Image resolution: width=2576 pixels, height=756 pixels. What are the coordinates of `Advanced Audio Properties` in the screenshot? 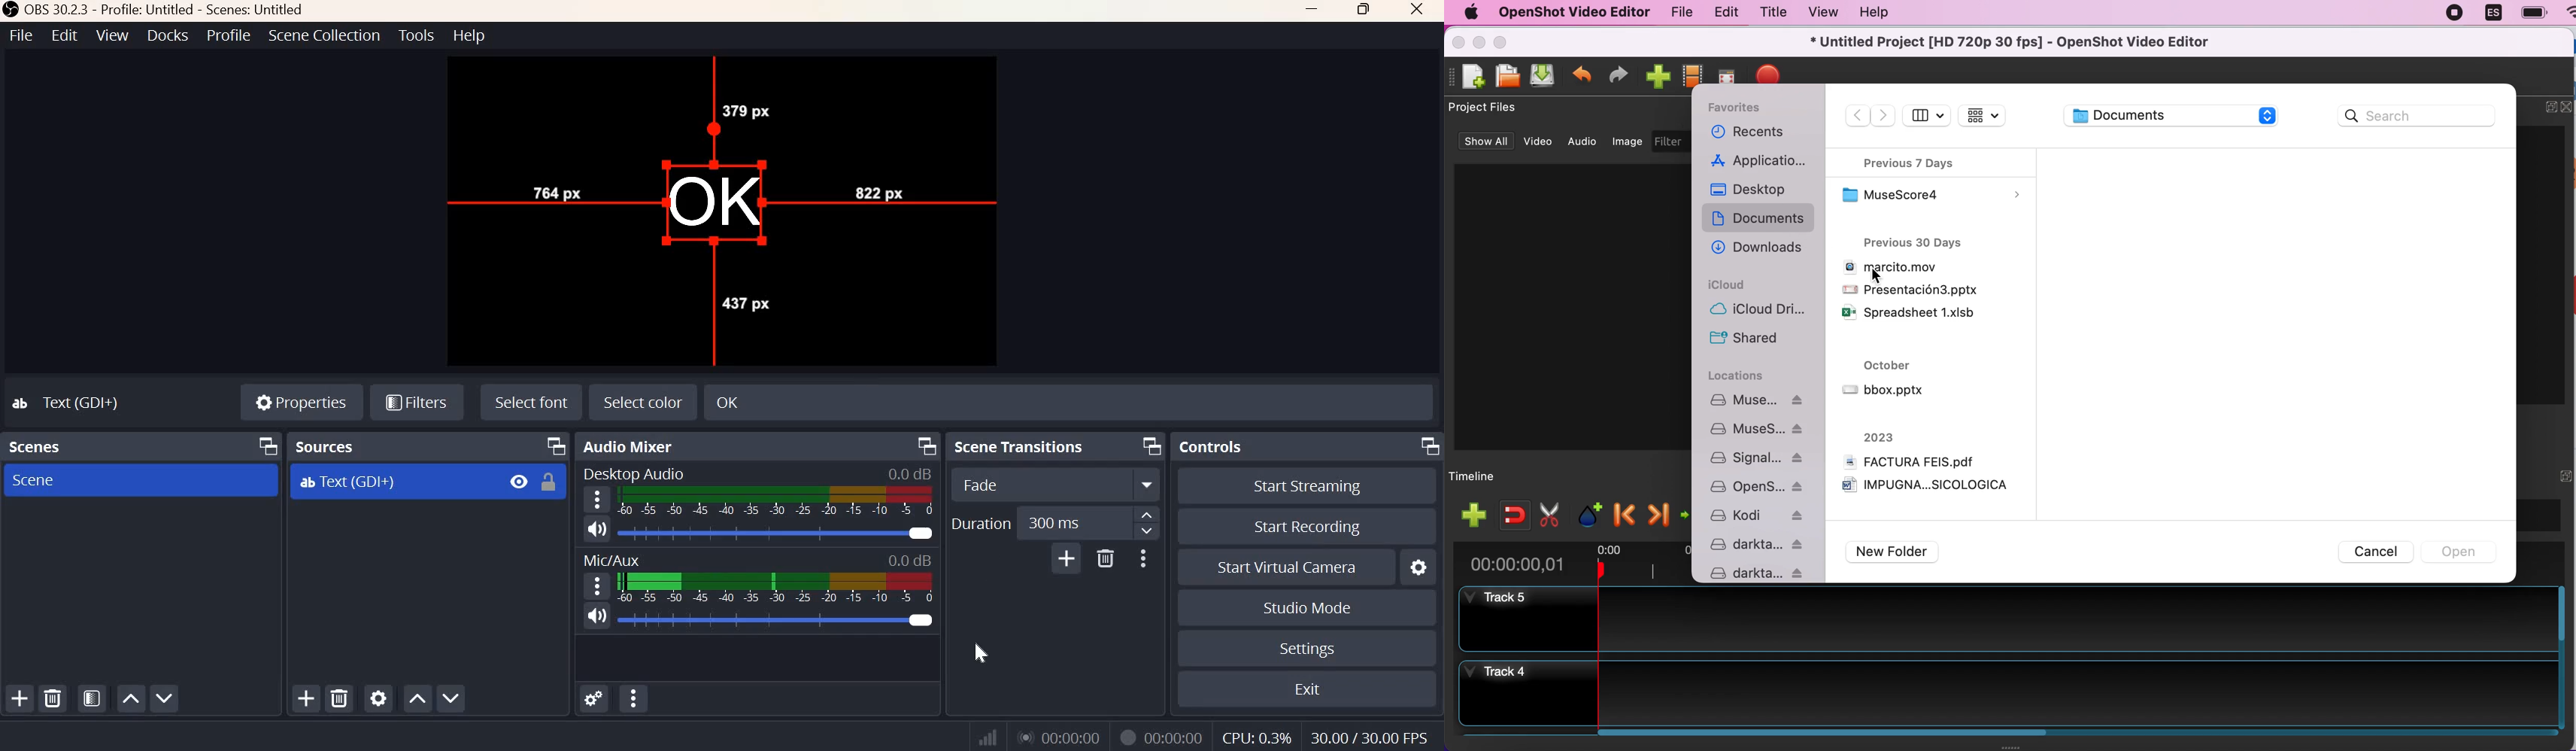 It's located at (593, 698).